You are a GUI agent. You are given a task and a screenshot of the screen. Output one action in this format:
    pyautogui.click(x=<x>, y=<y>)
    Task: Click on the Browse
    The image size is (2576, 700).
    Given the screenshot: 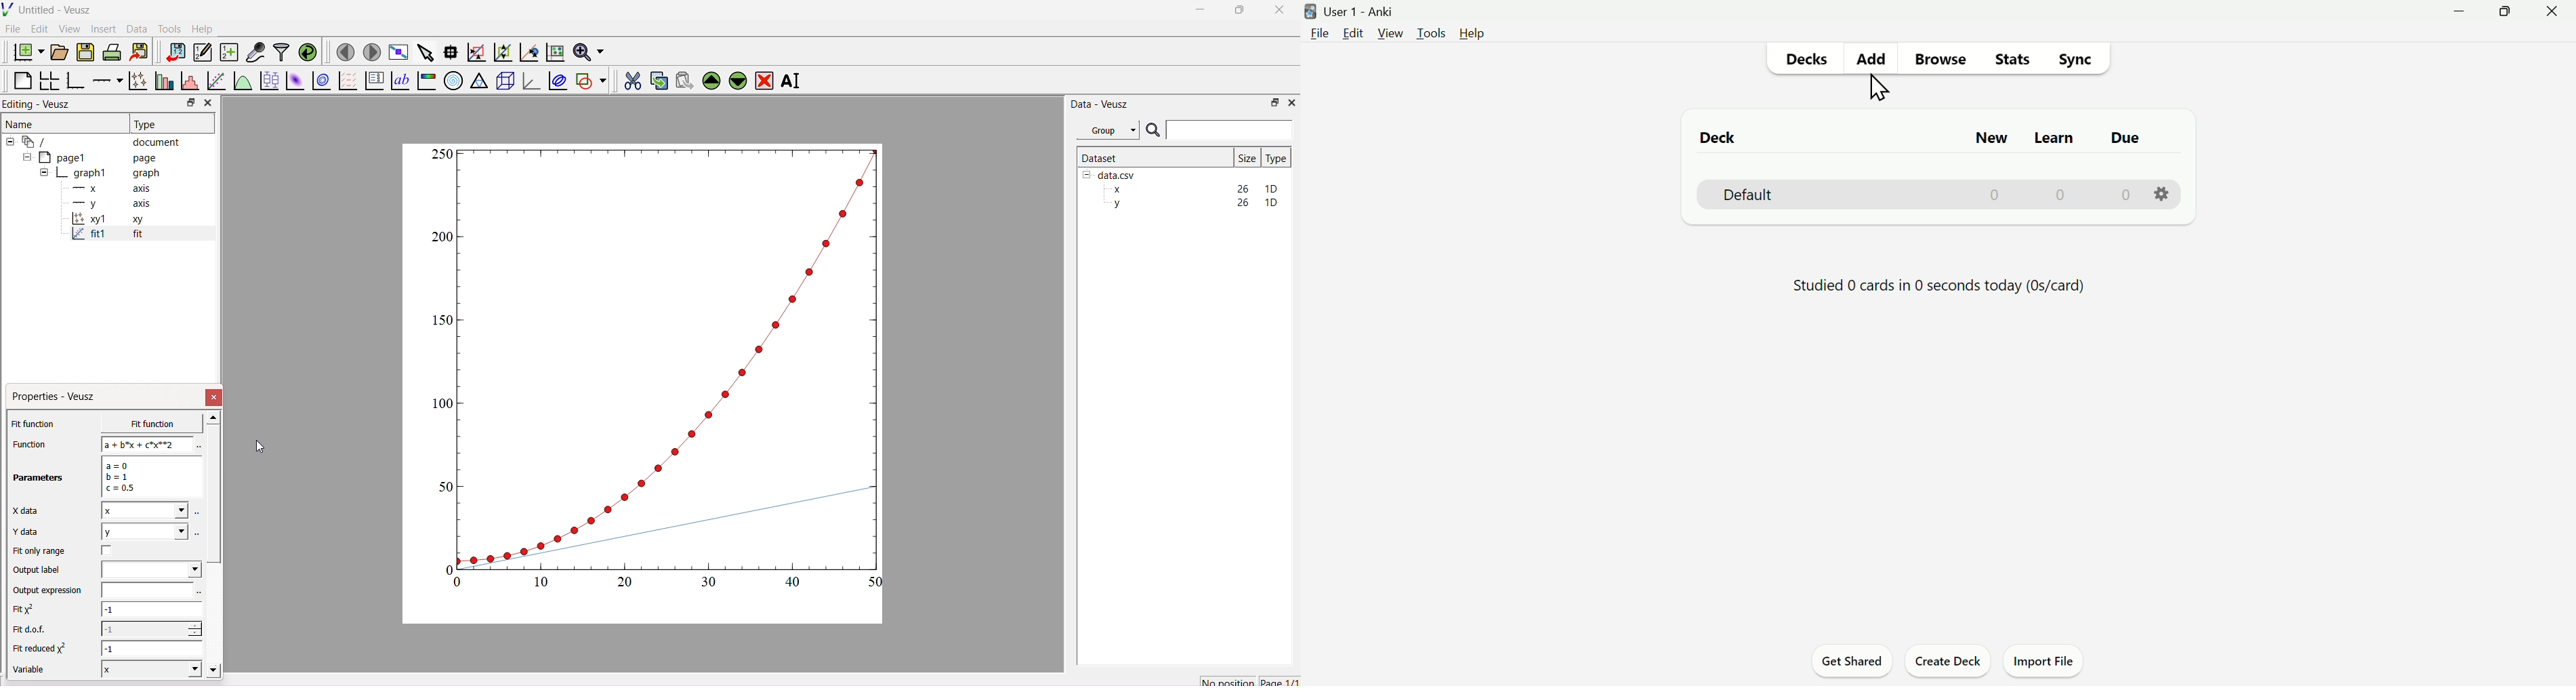 What is the action you would take?
    pyautogui.click(x=1941, y=62)
    